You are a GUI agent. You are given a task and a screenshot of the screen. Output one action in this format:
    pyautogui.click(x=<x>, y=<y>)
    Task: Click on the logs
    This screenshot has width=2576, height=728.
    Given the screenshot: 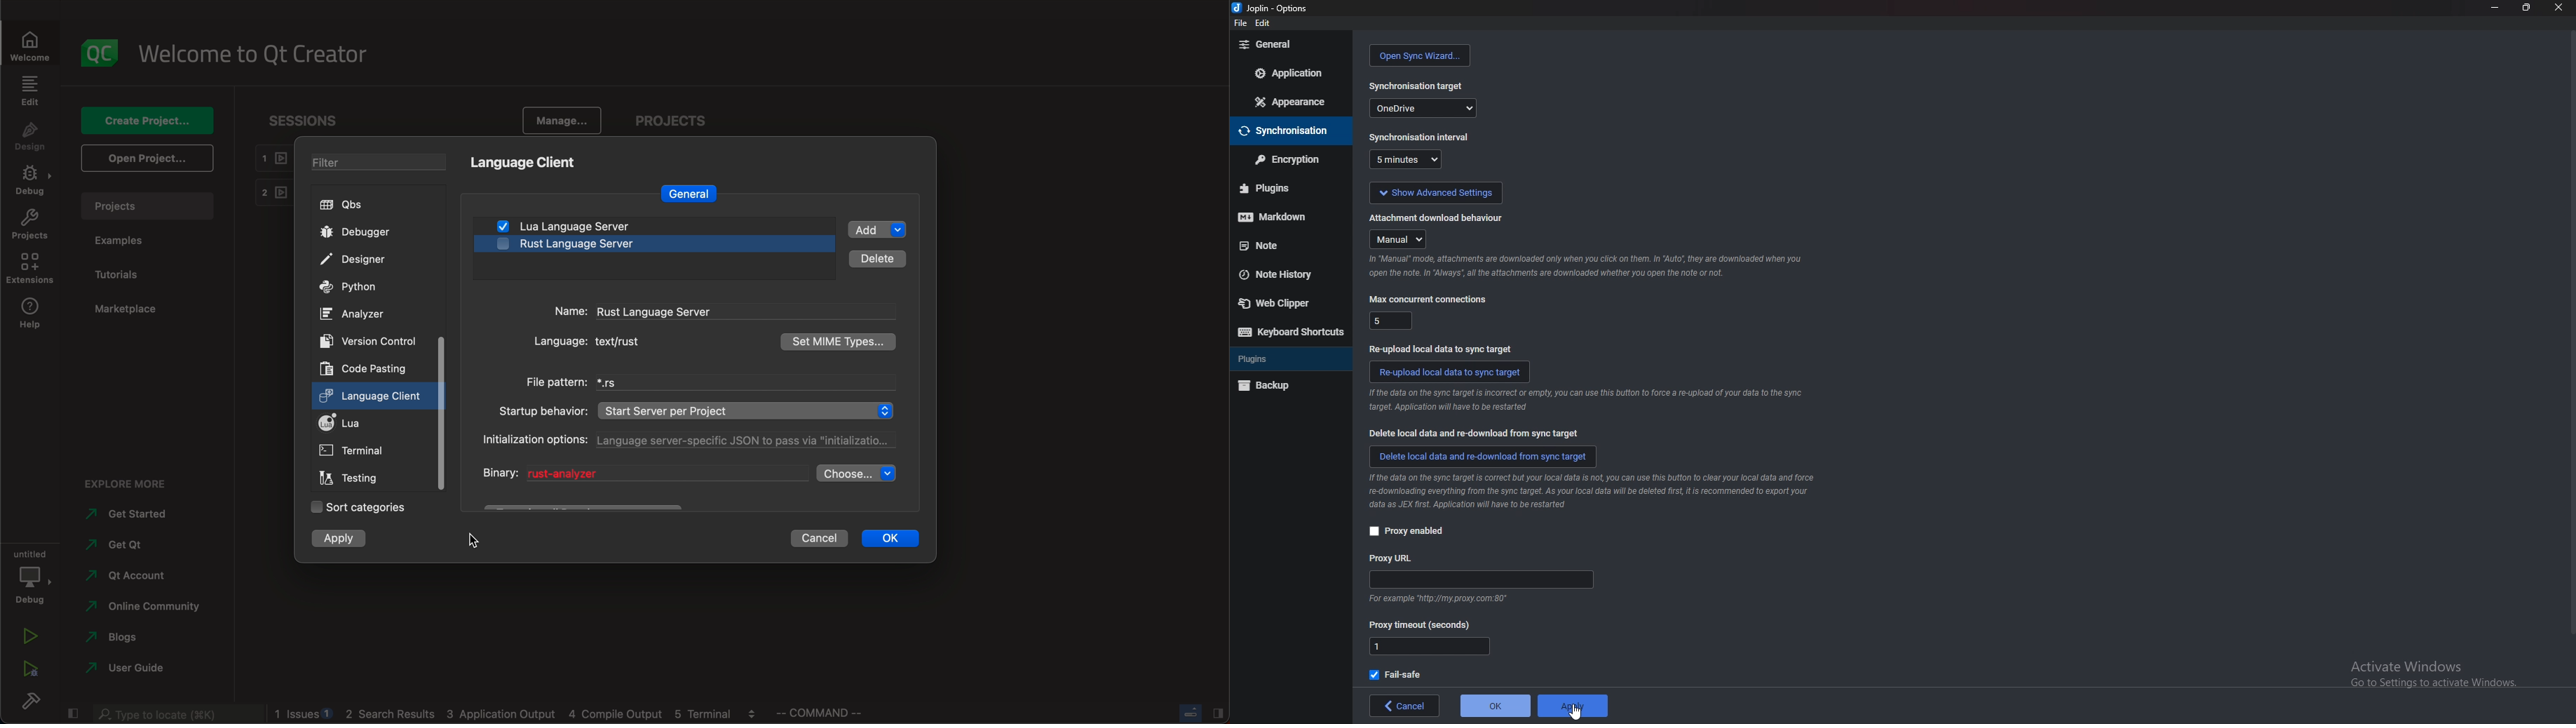 What is the action you would take?
    pyautogui.click(x=518, y=715)
    